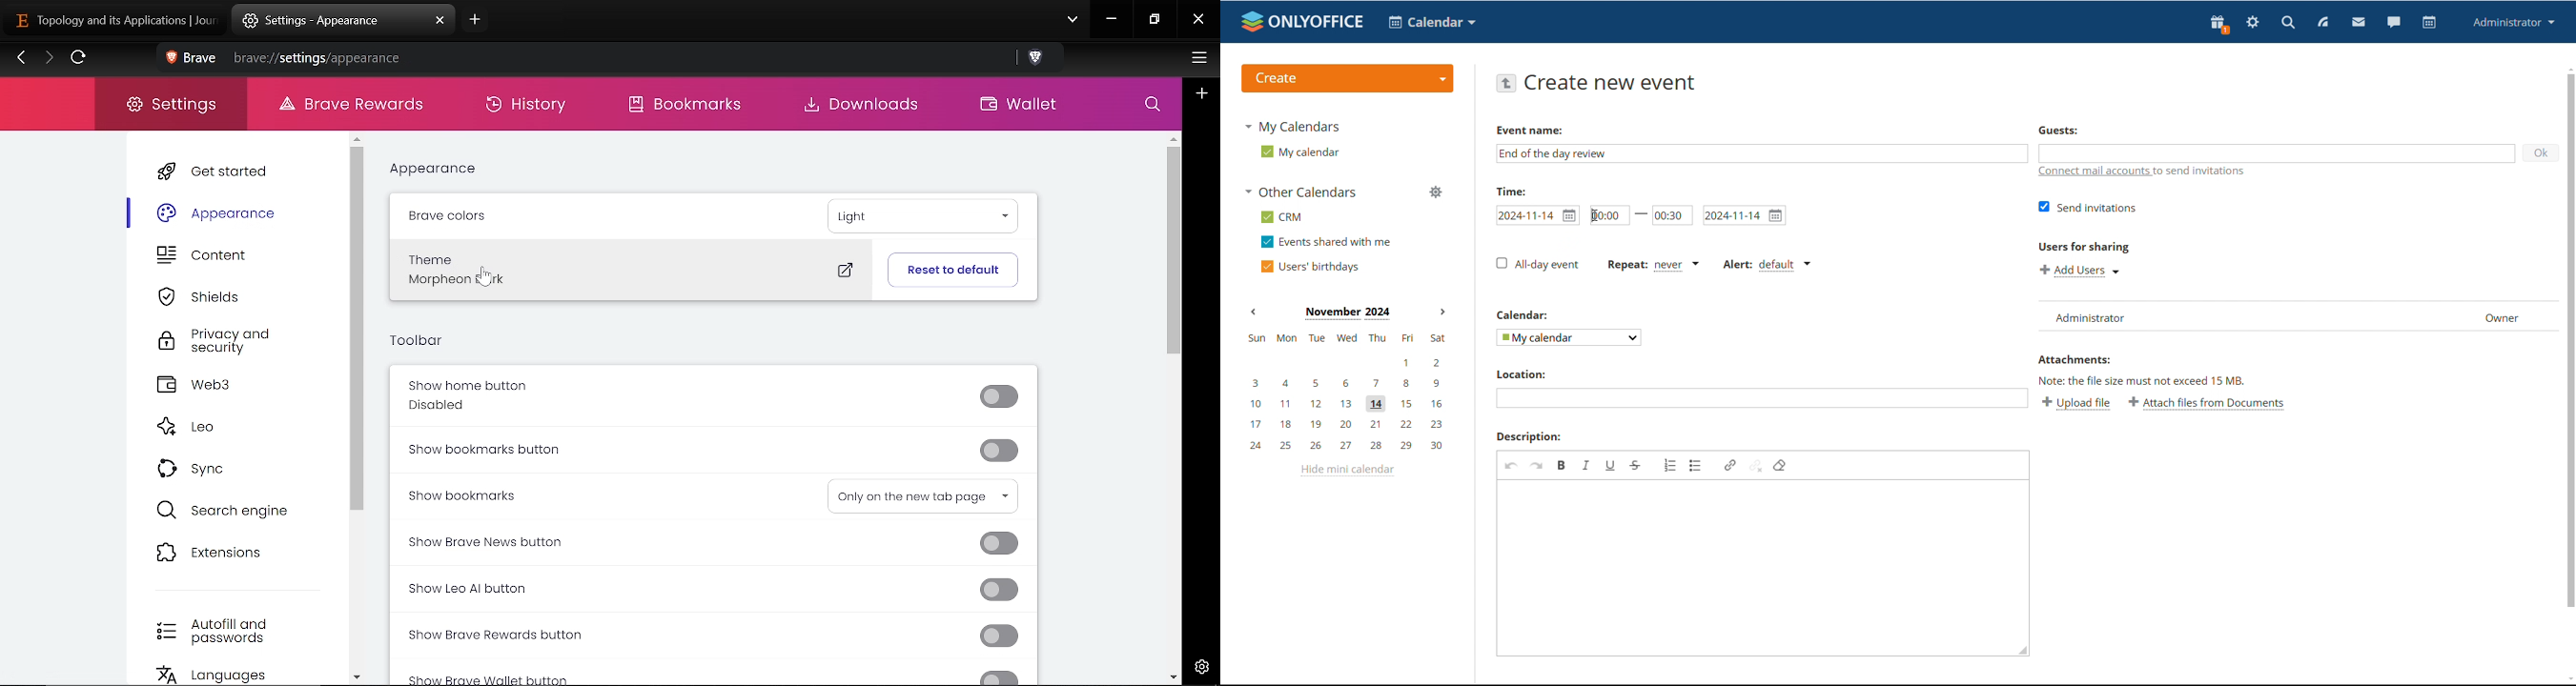 Image resolution: width=2576 pixels, height=700 pixels. I want to click on add location, so click(1761, 398).